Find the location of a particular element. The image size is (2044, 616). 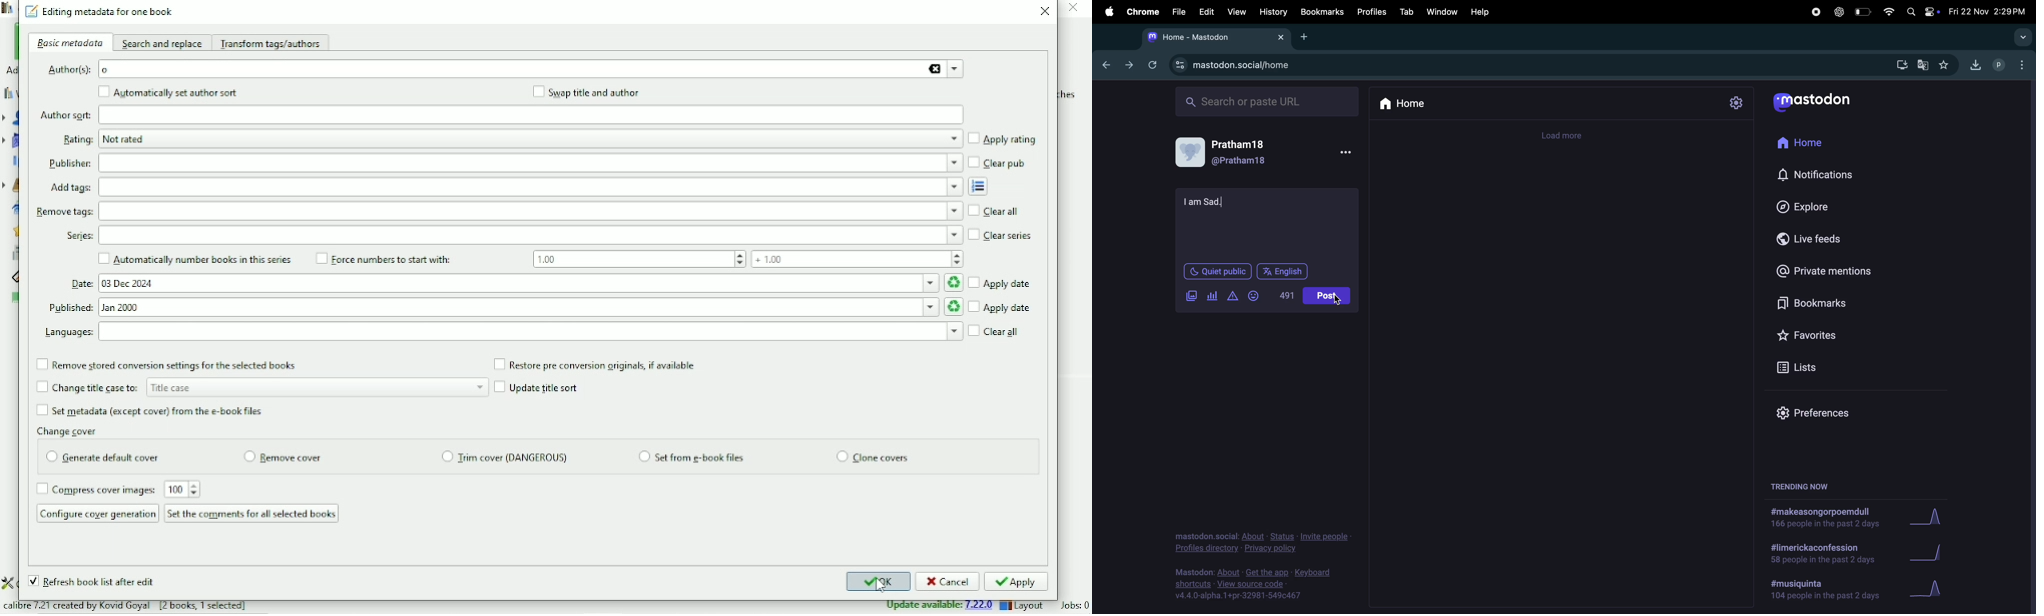

Remove stored conversion settings for the selected books is located at coordinates (167, 366).